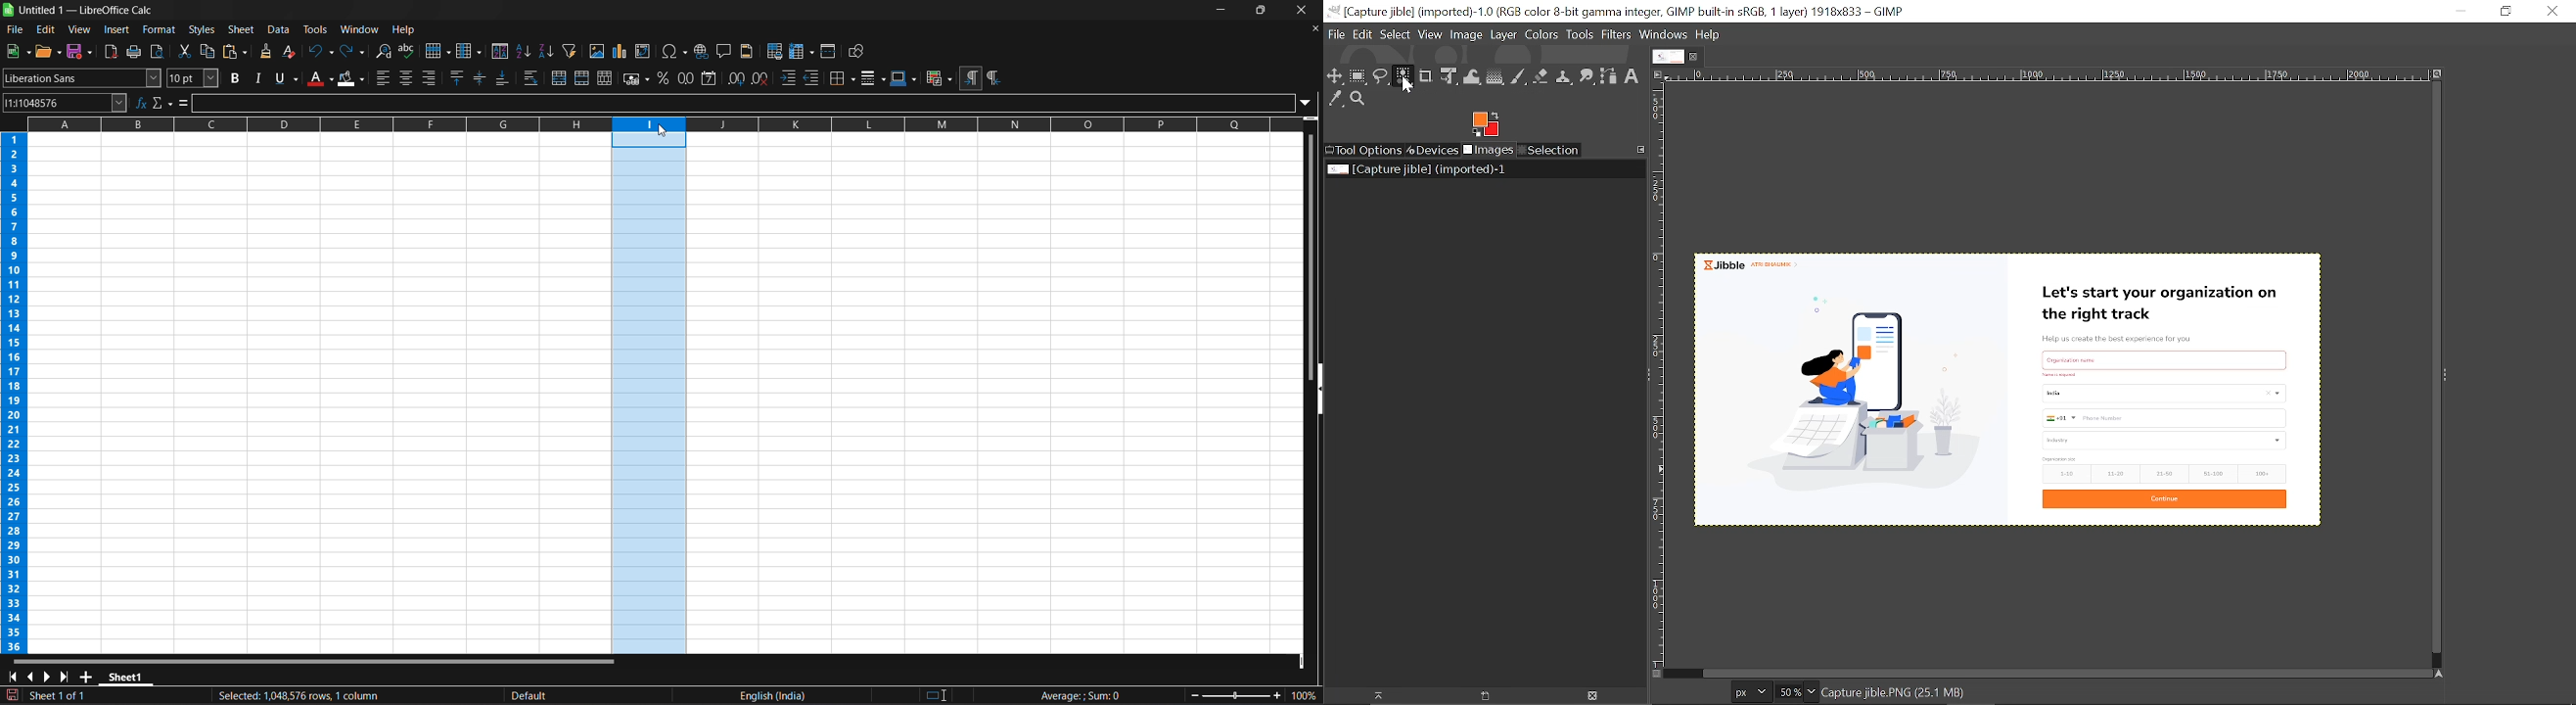 The image size is (2576, 728). Describe the element at coordinates (1619, 12) in the screenshot. I see `Current window` at that location.